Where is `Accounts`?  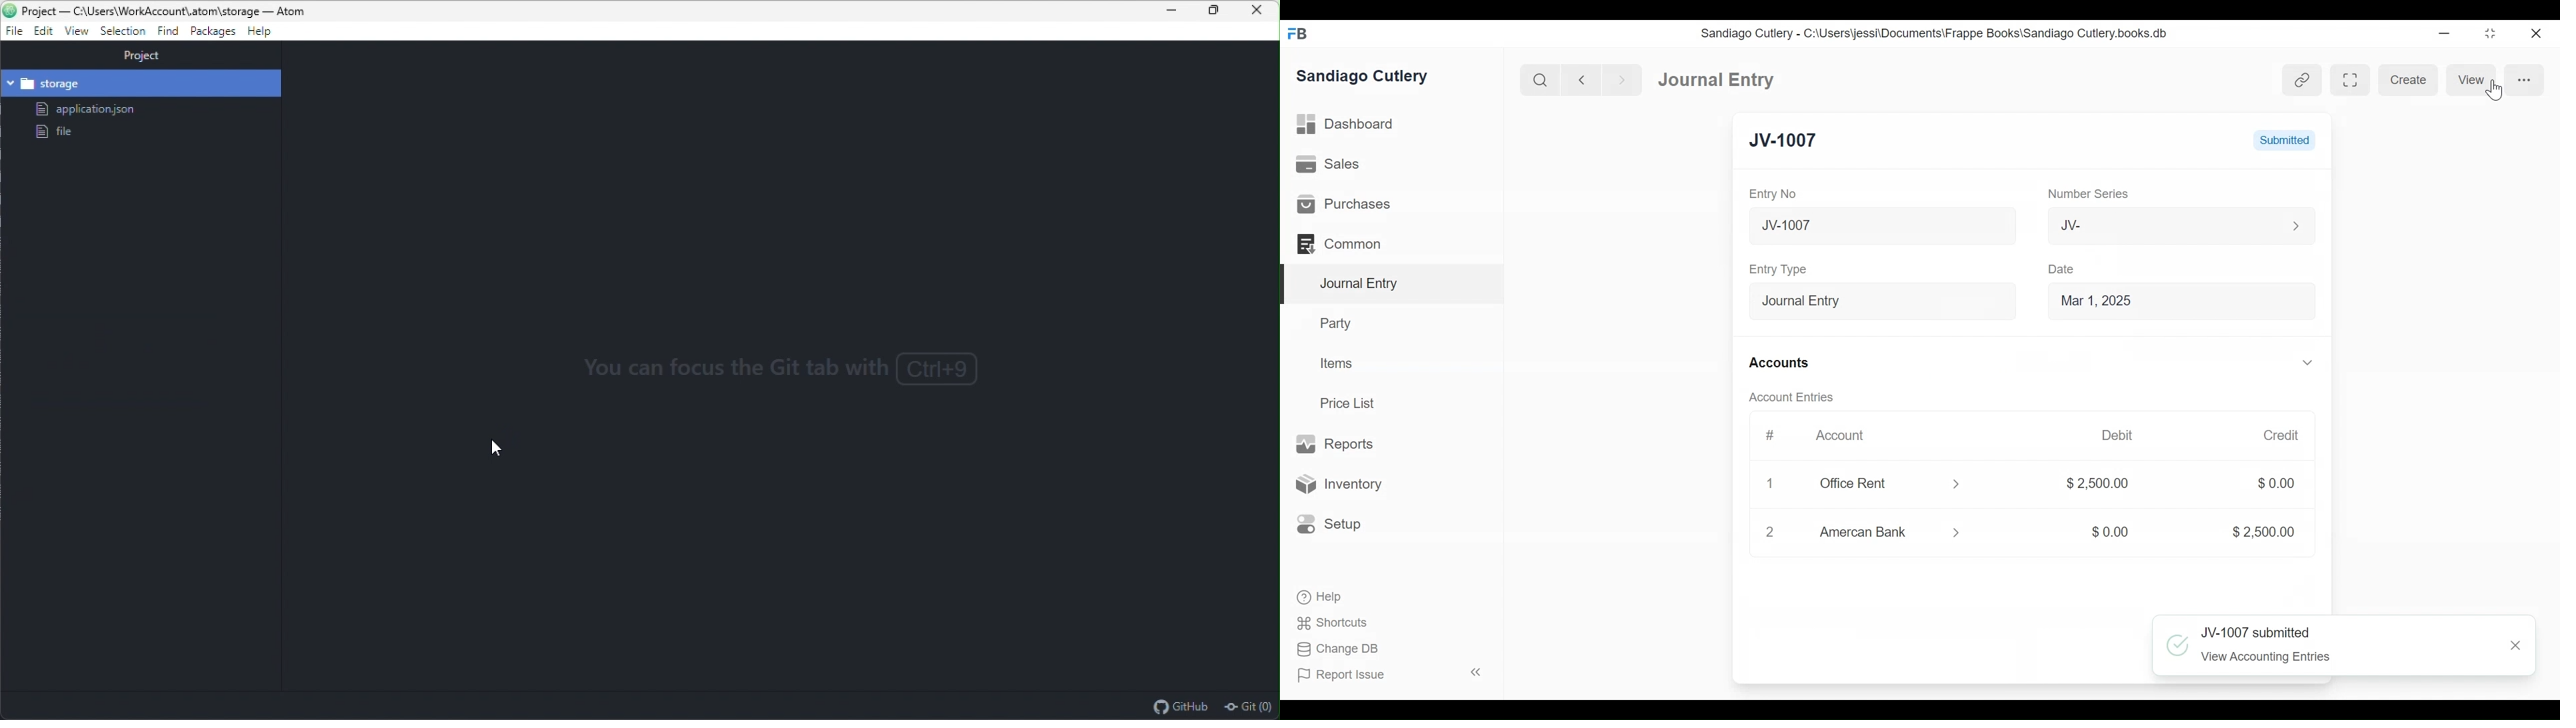
Accounts is located at coordinates (1778, 363).